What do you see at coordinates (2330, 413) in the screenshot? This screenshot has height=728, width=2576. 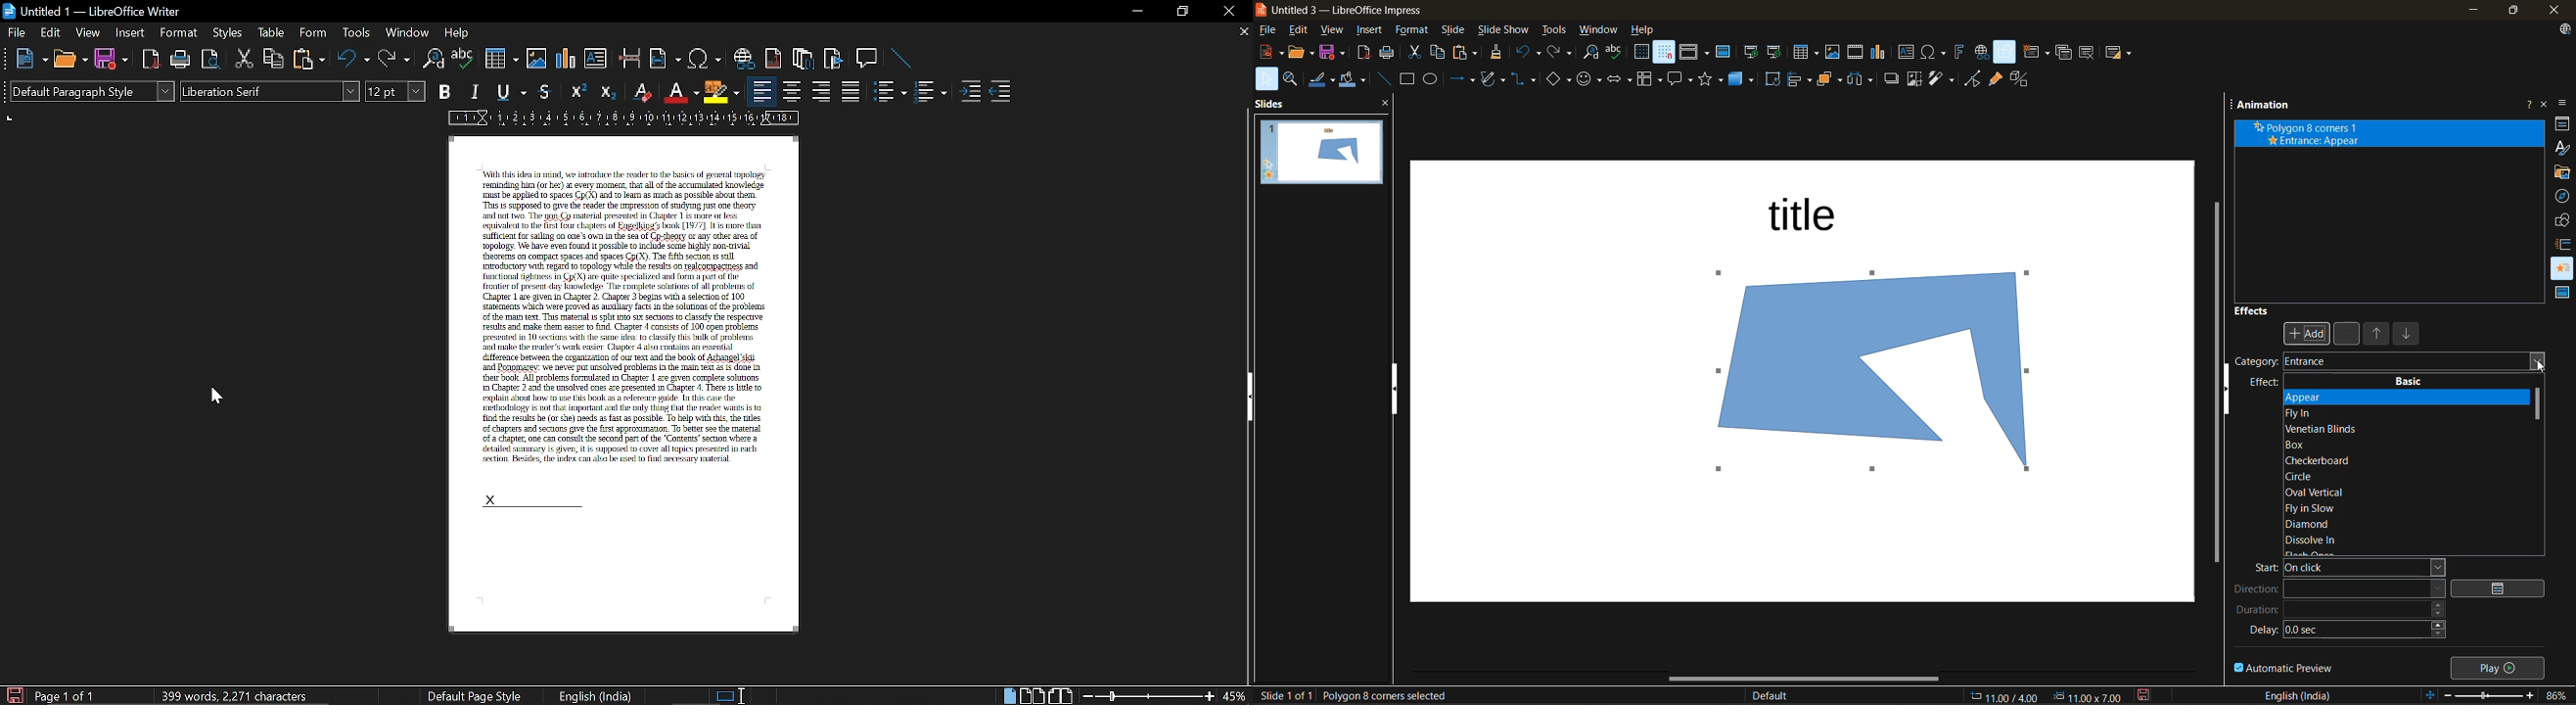 I see `fly in` at bounding box center [2330, 413].